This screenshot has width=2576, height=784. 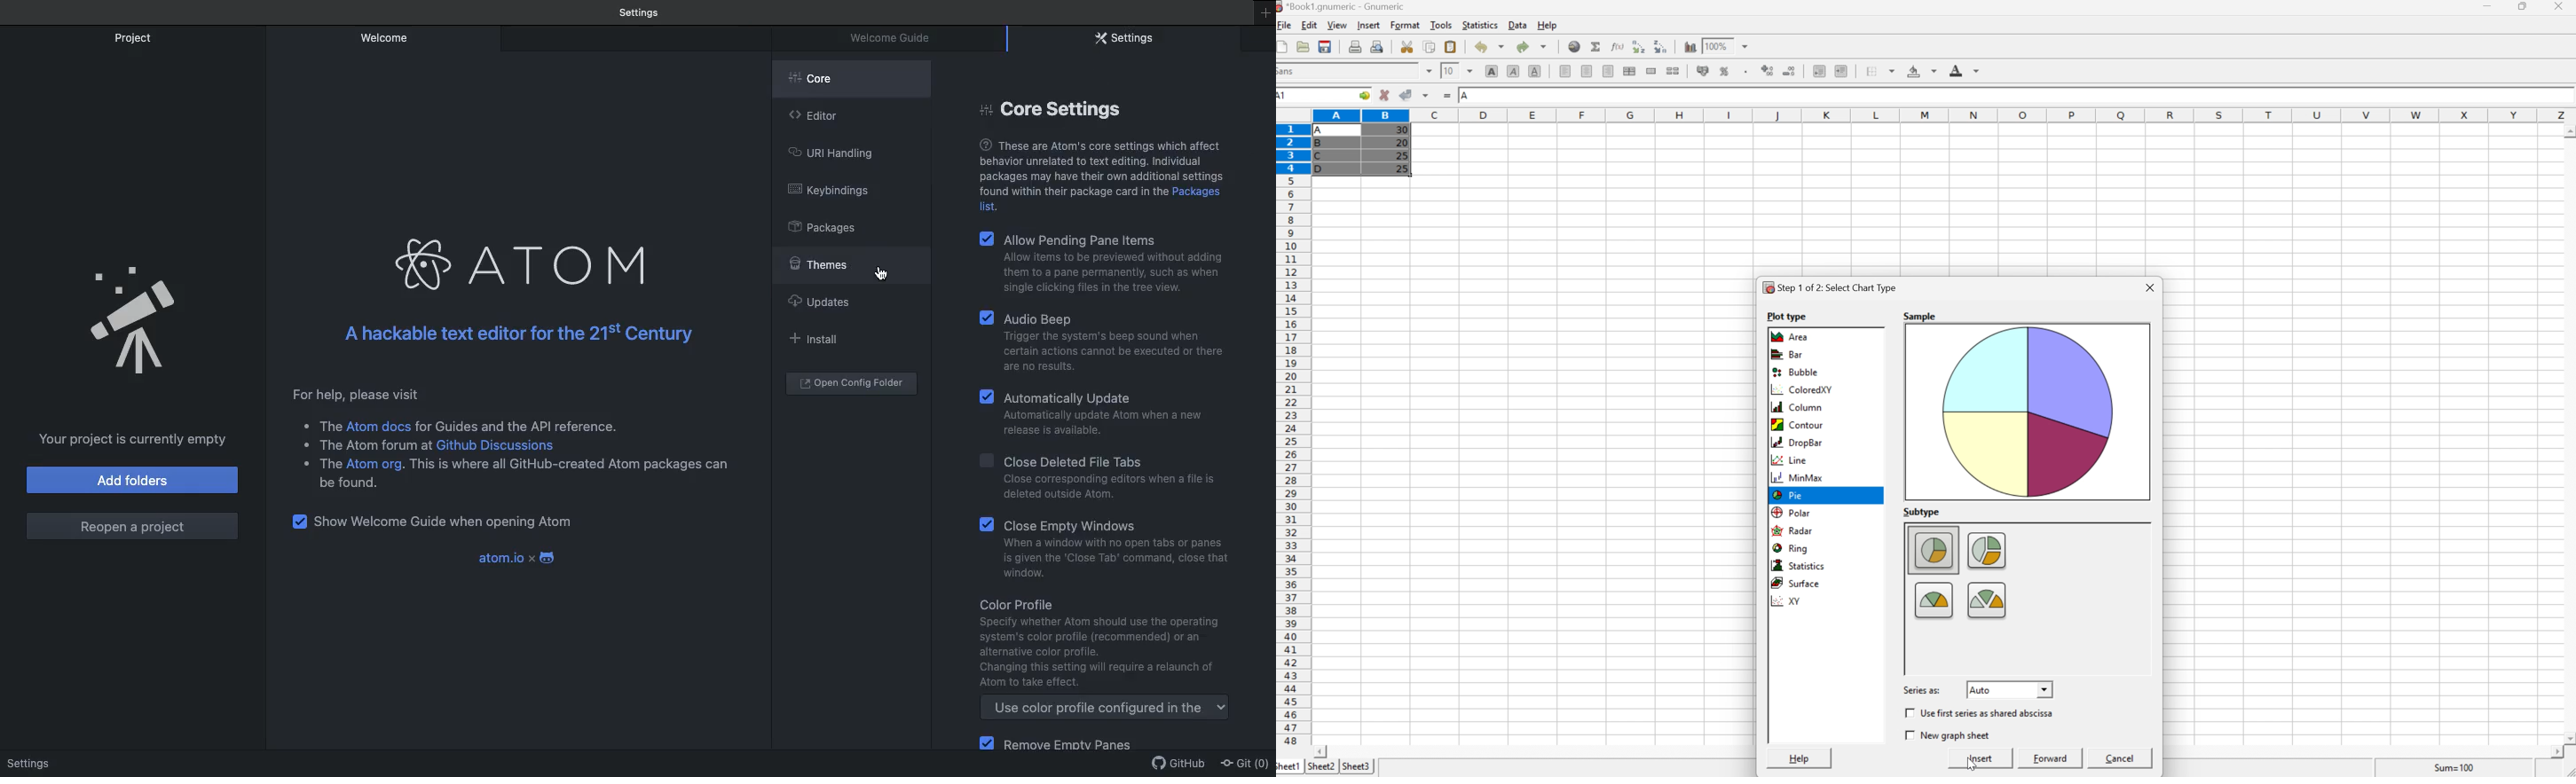 What do you see at coordinates (563, 263) in the screenshot?
I see `Atom` at bounding box center [563, 263].